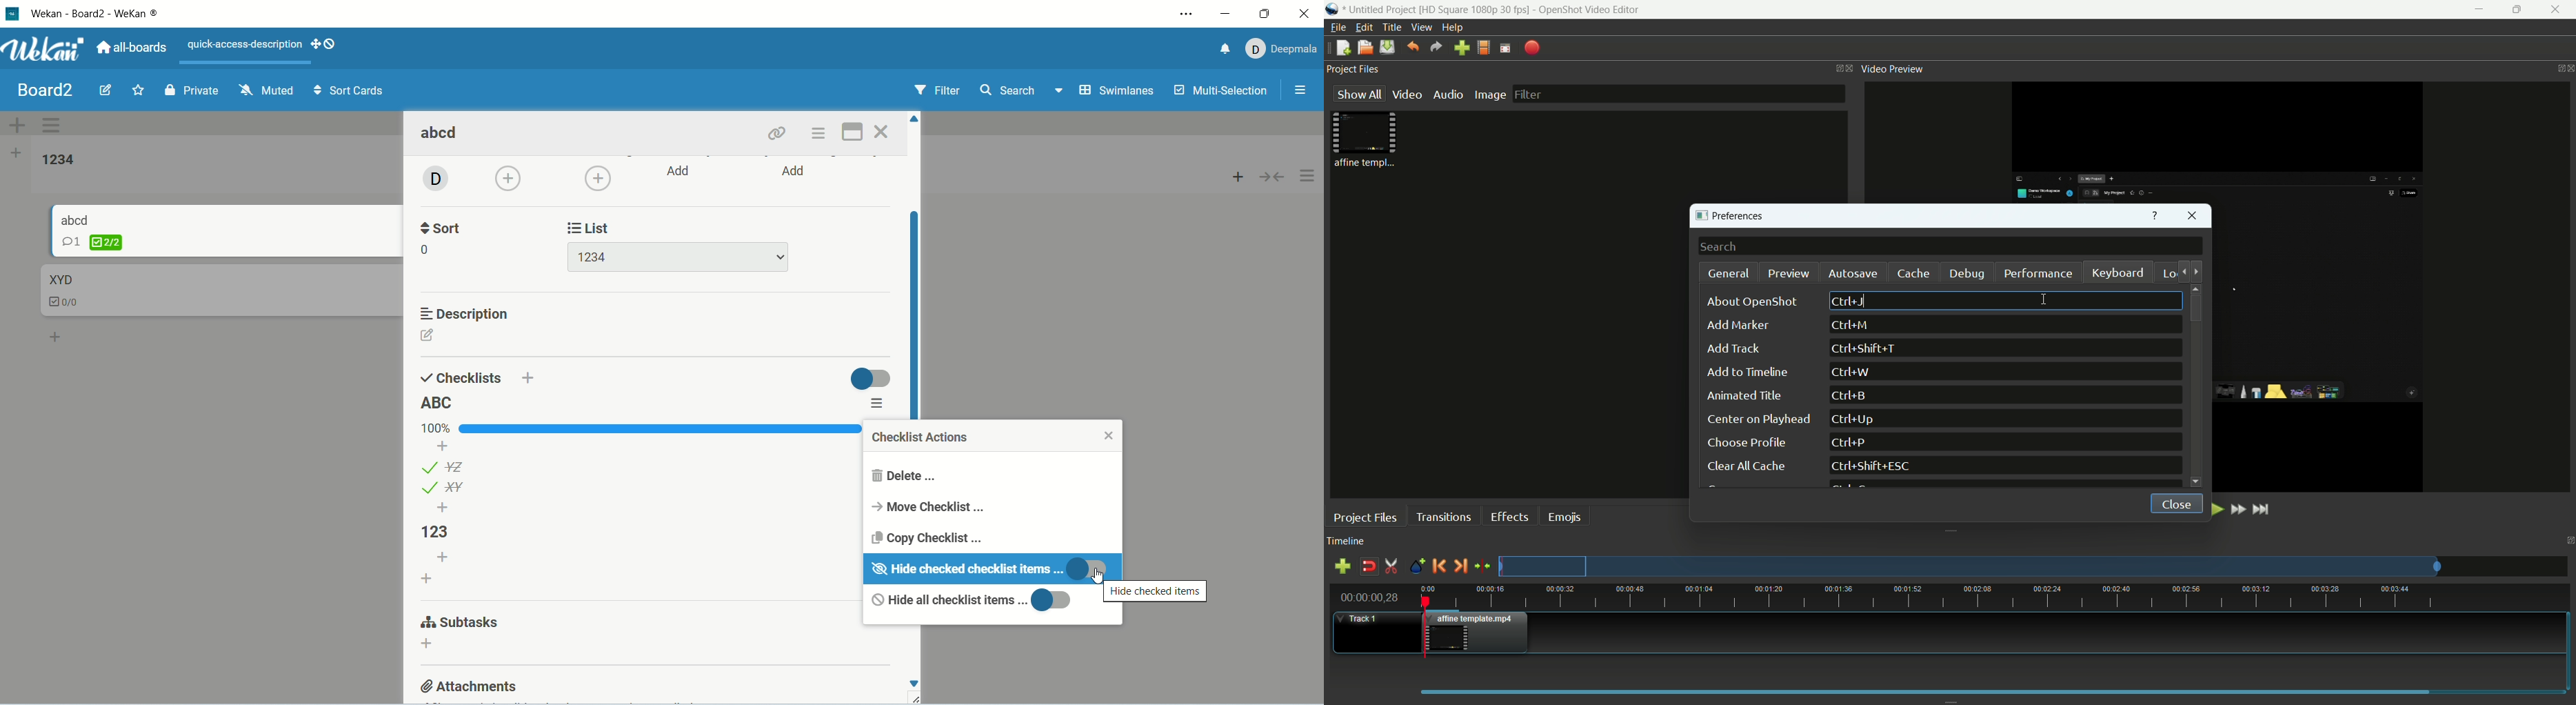  Describe the element at coordinates (57, 336) in the screenshot. I see `add` at that location.